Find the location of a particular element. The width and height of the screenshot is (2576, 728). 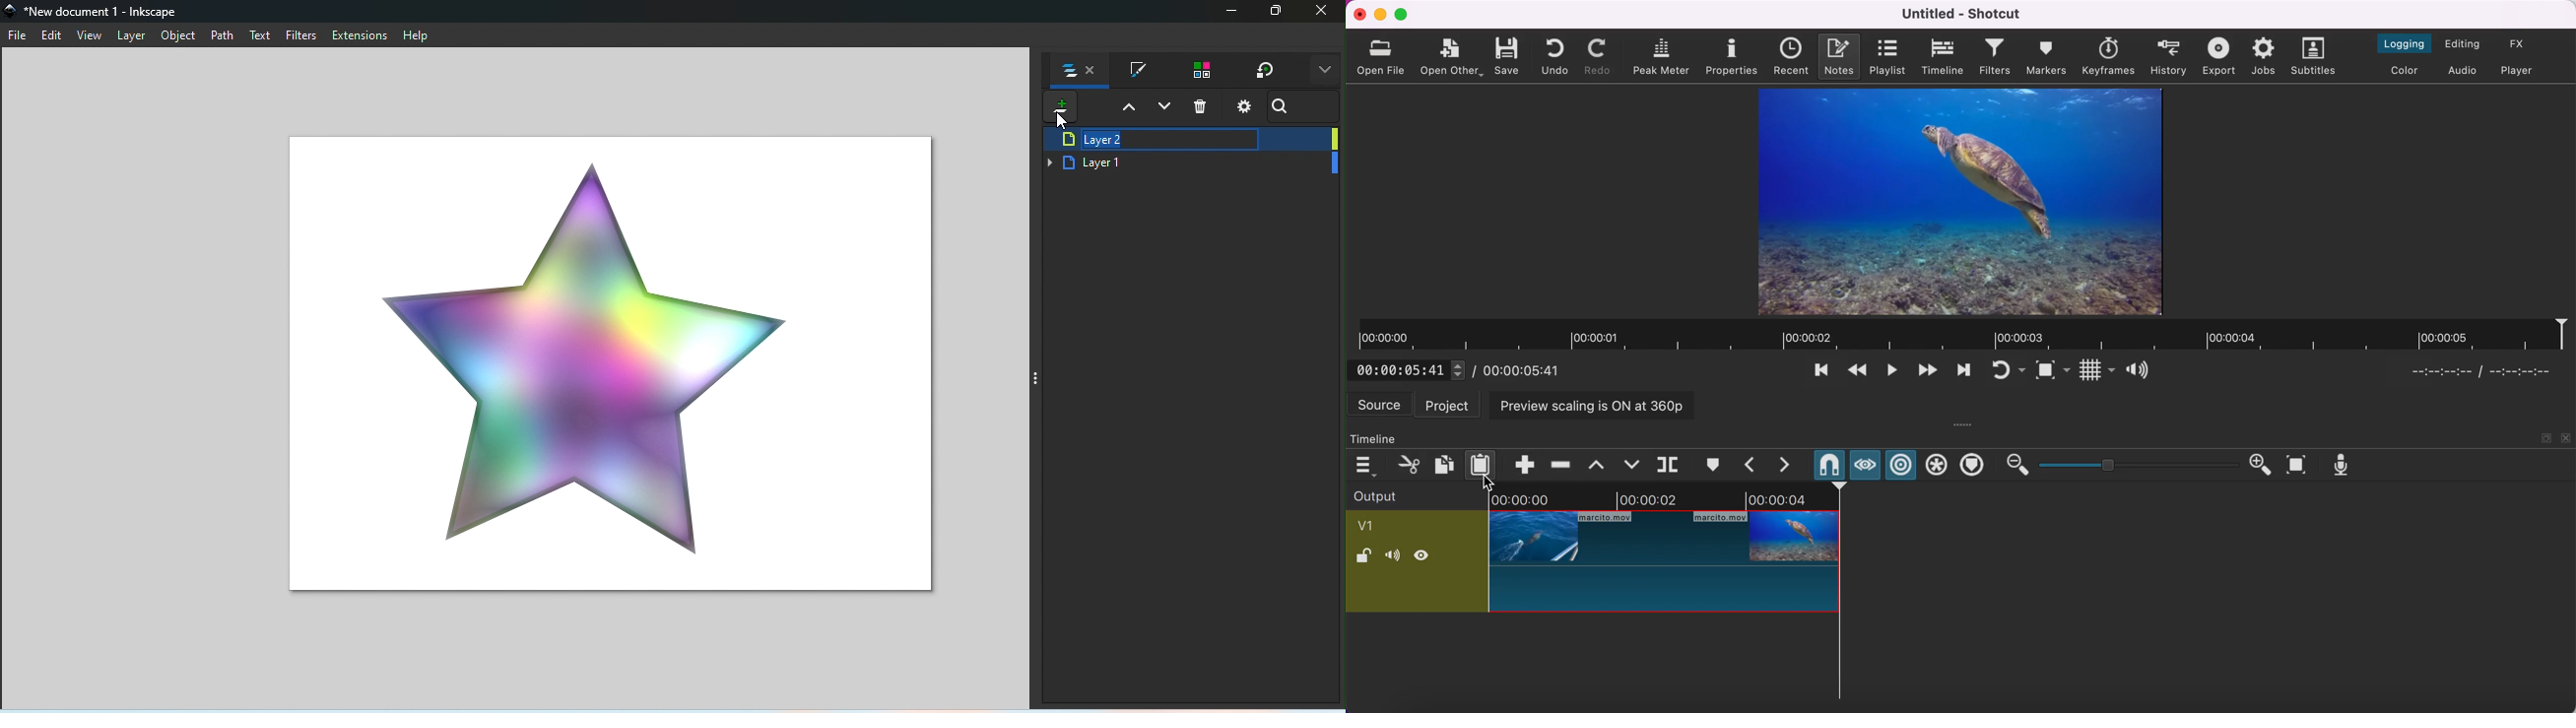

notes is located at coordinates (1840, 56).